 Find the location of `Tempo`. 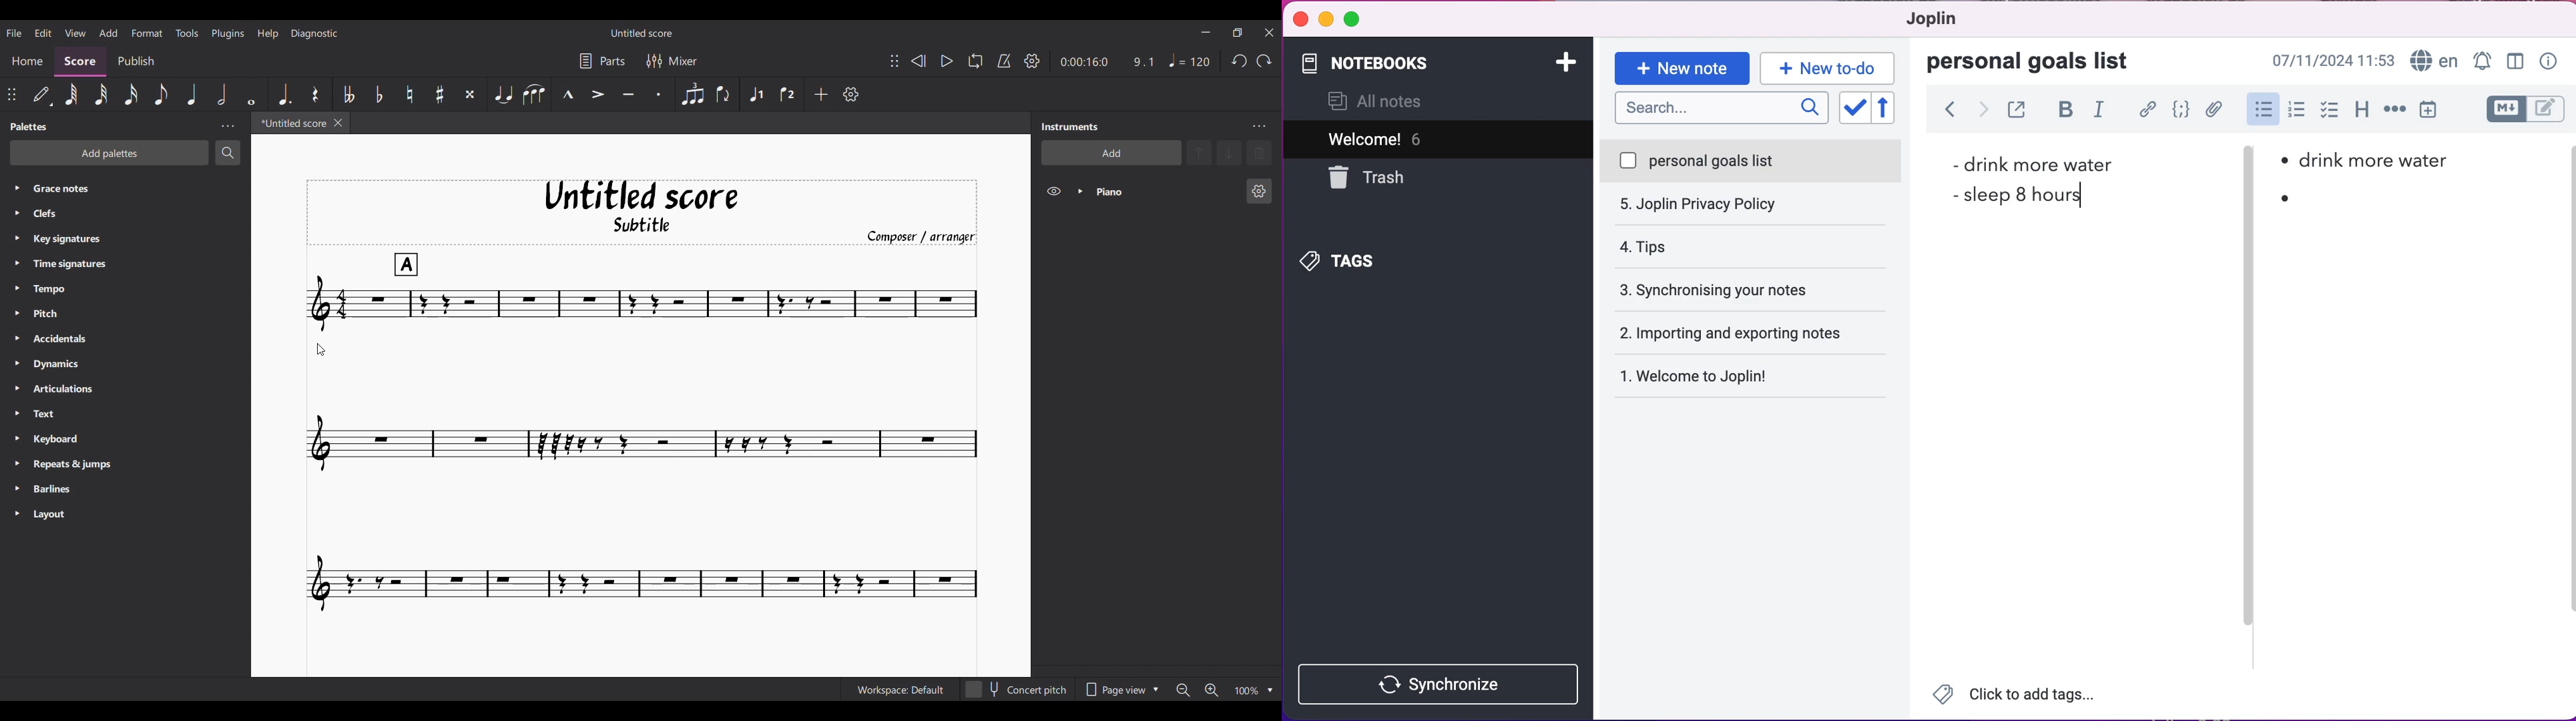

Tempo is located at coordinates (75, 290).